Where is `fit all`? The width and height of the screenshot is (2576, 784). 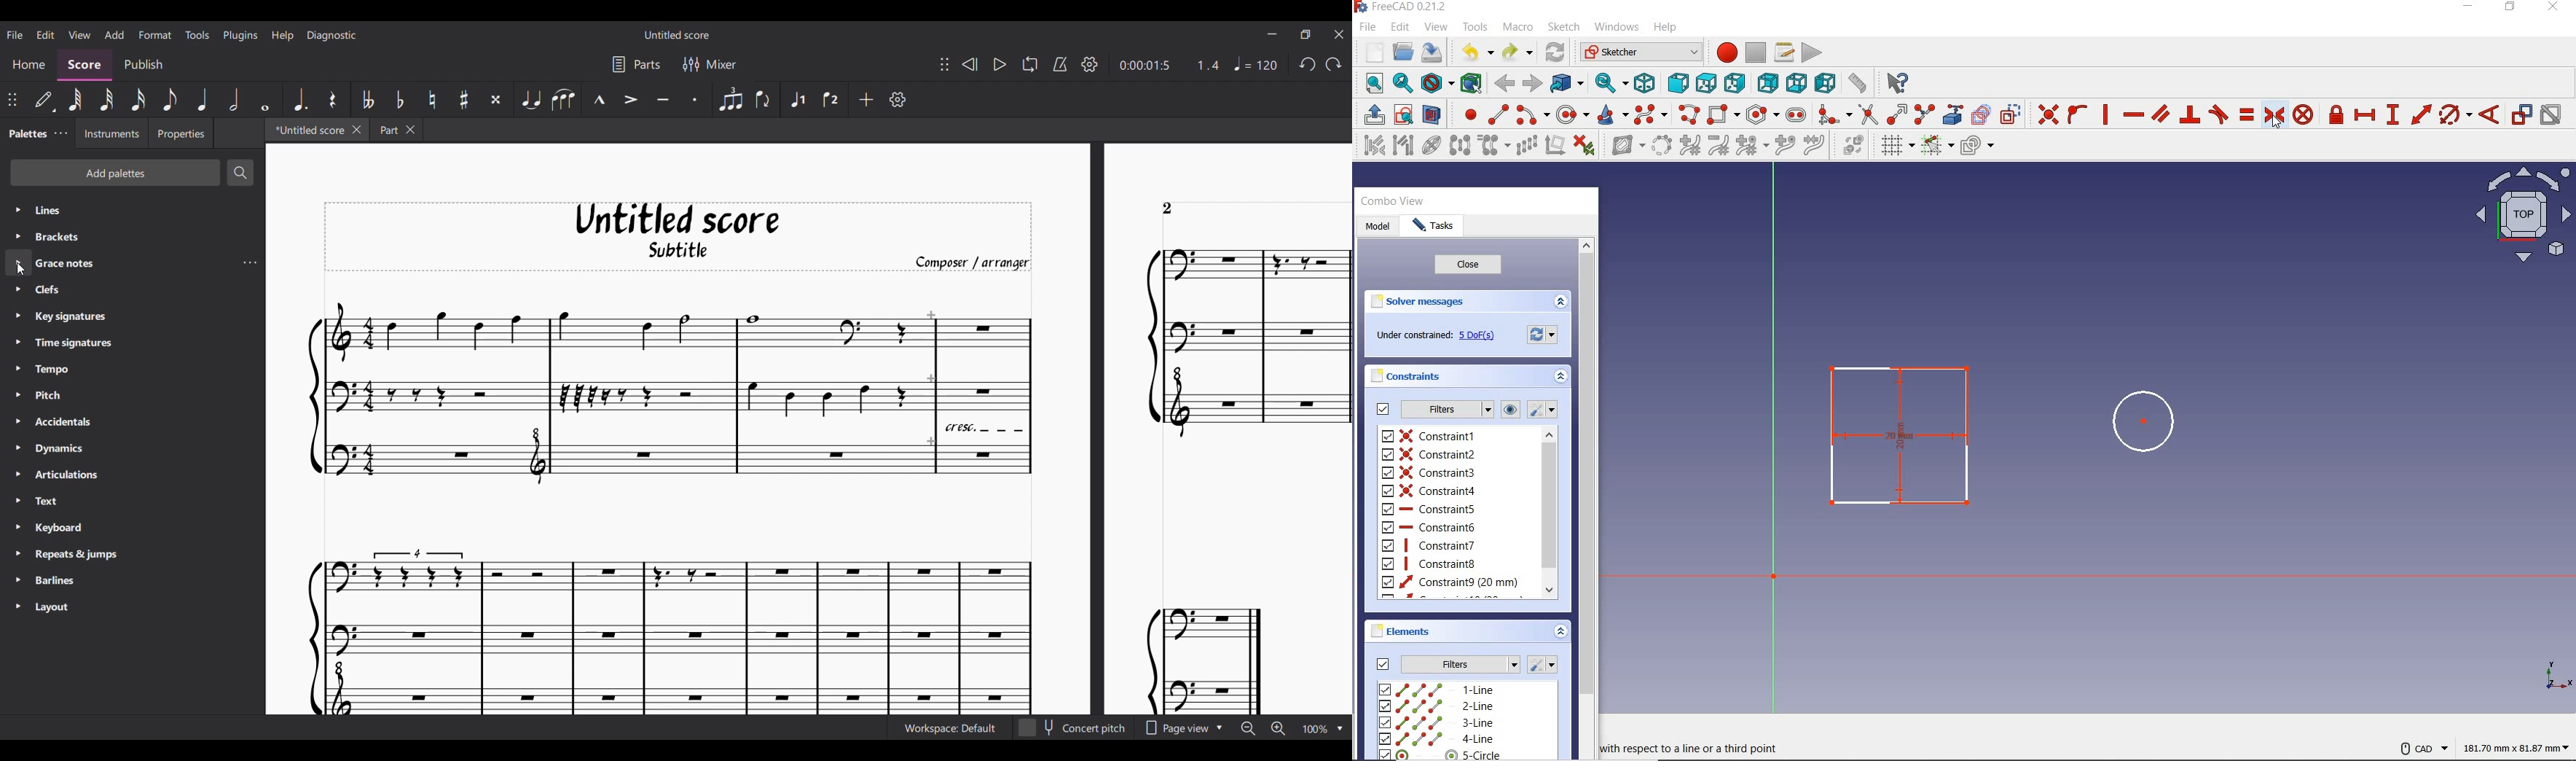 fit all is located at coordinates (1370, 85).